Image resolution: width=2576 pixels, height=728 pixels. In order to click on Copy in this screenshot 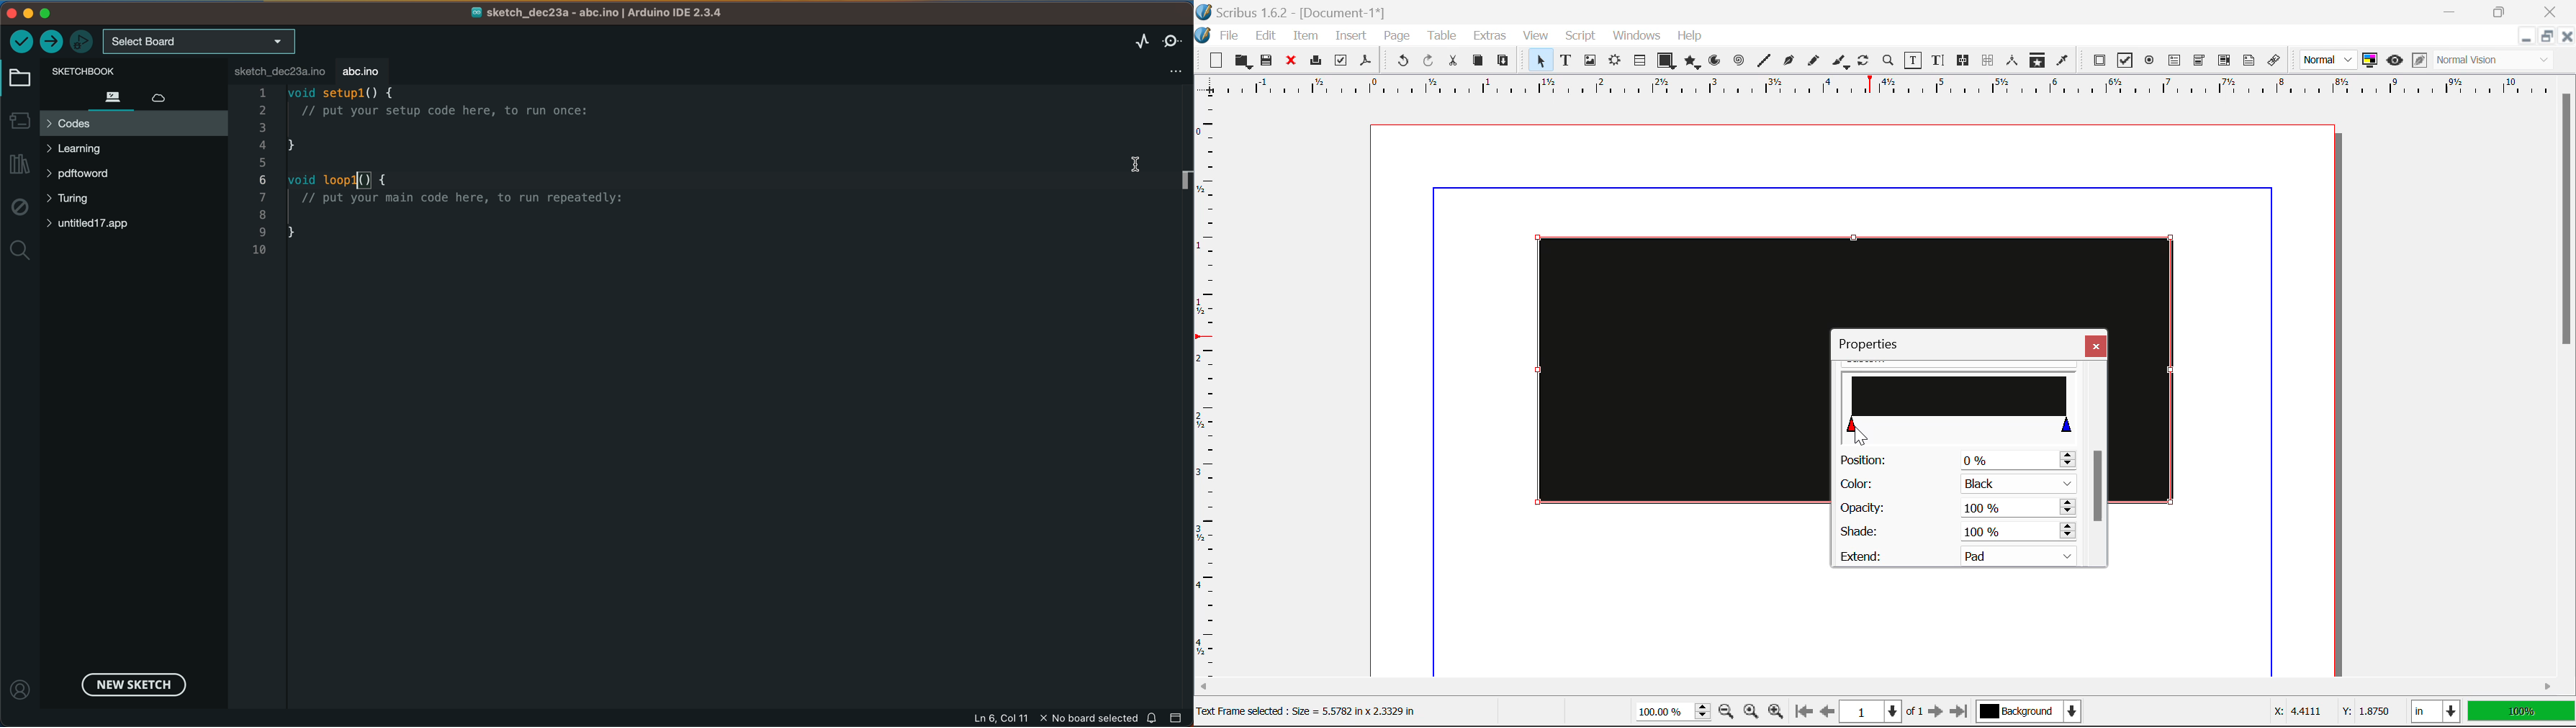, I will do `click(1479, 60)`.